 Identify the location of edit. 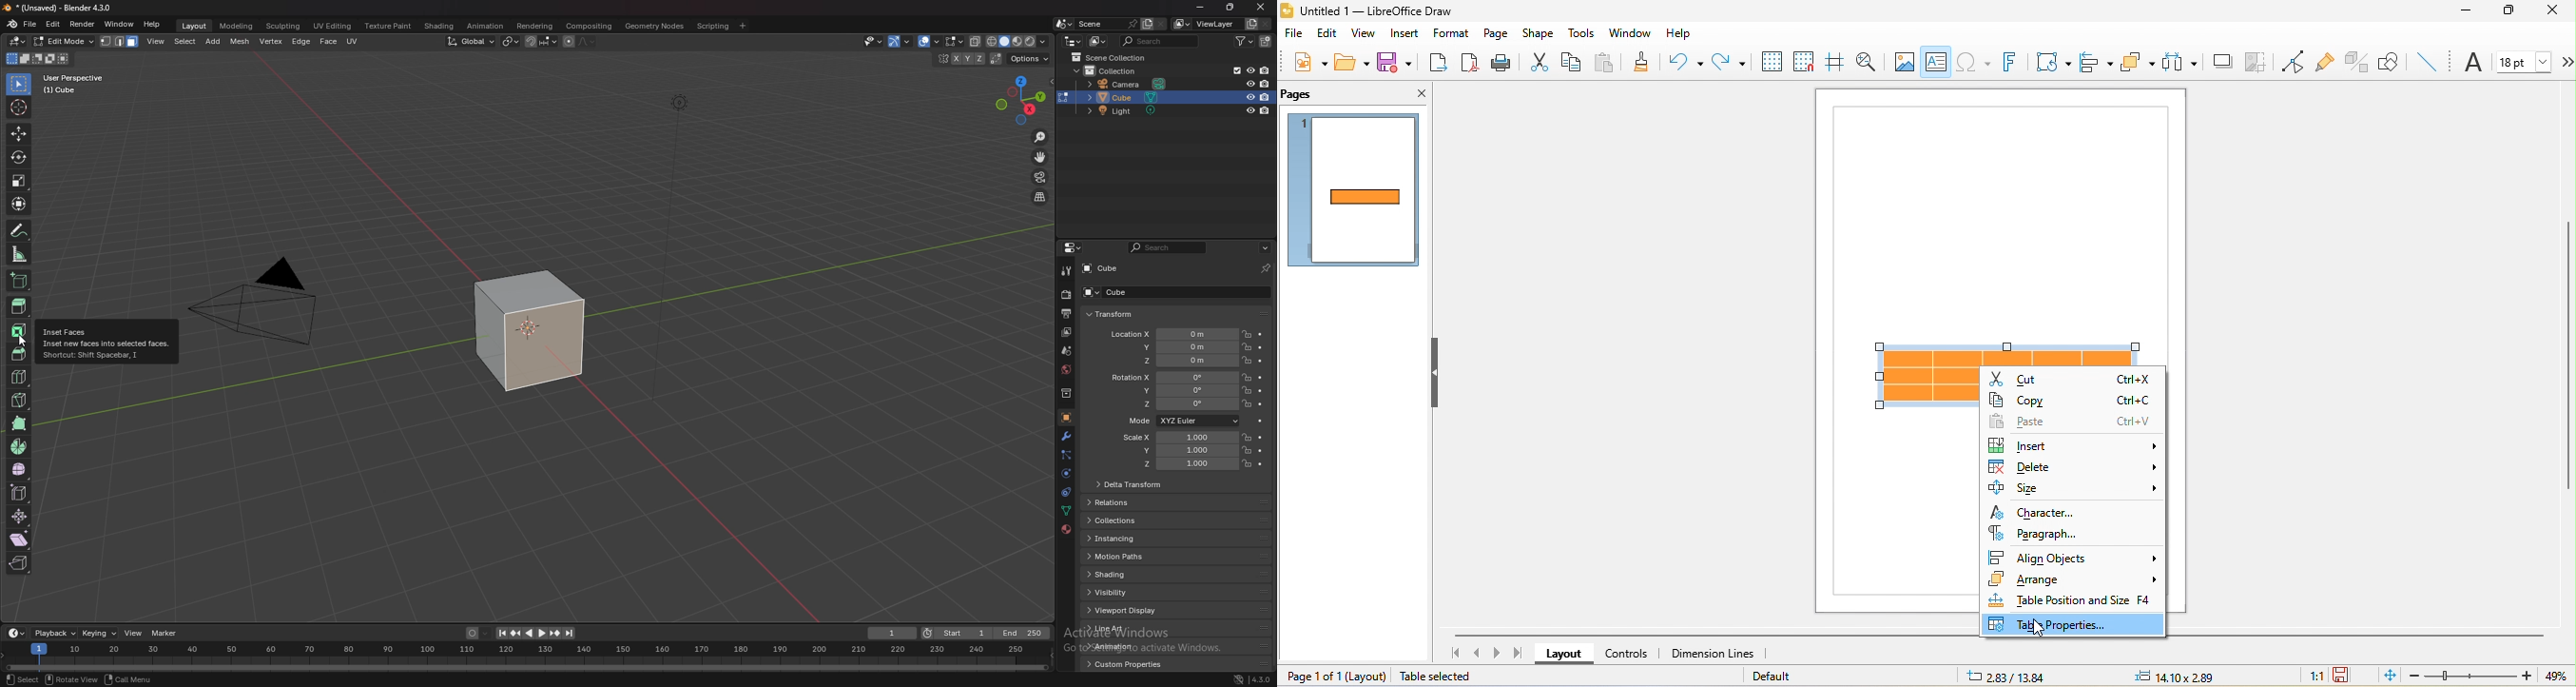
(1326, 32).